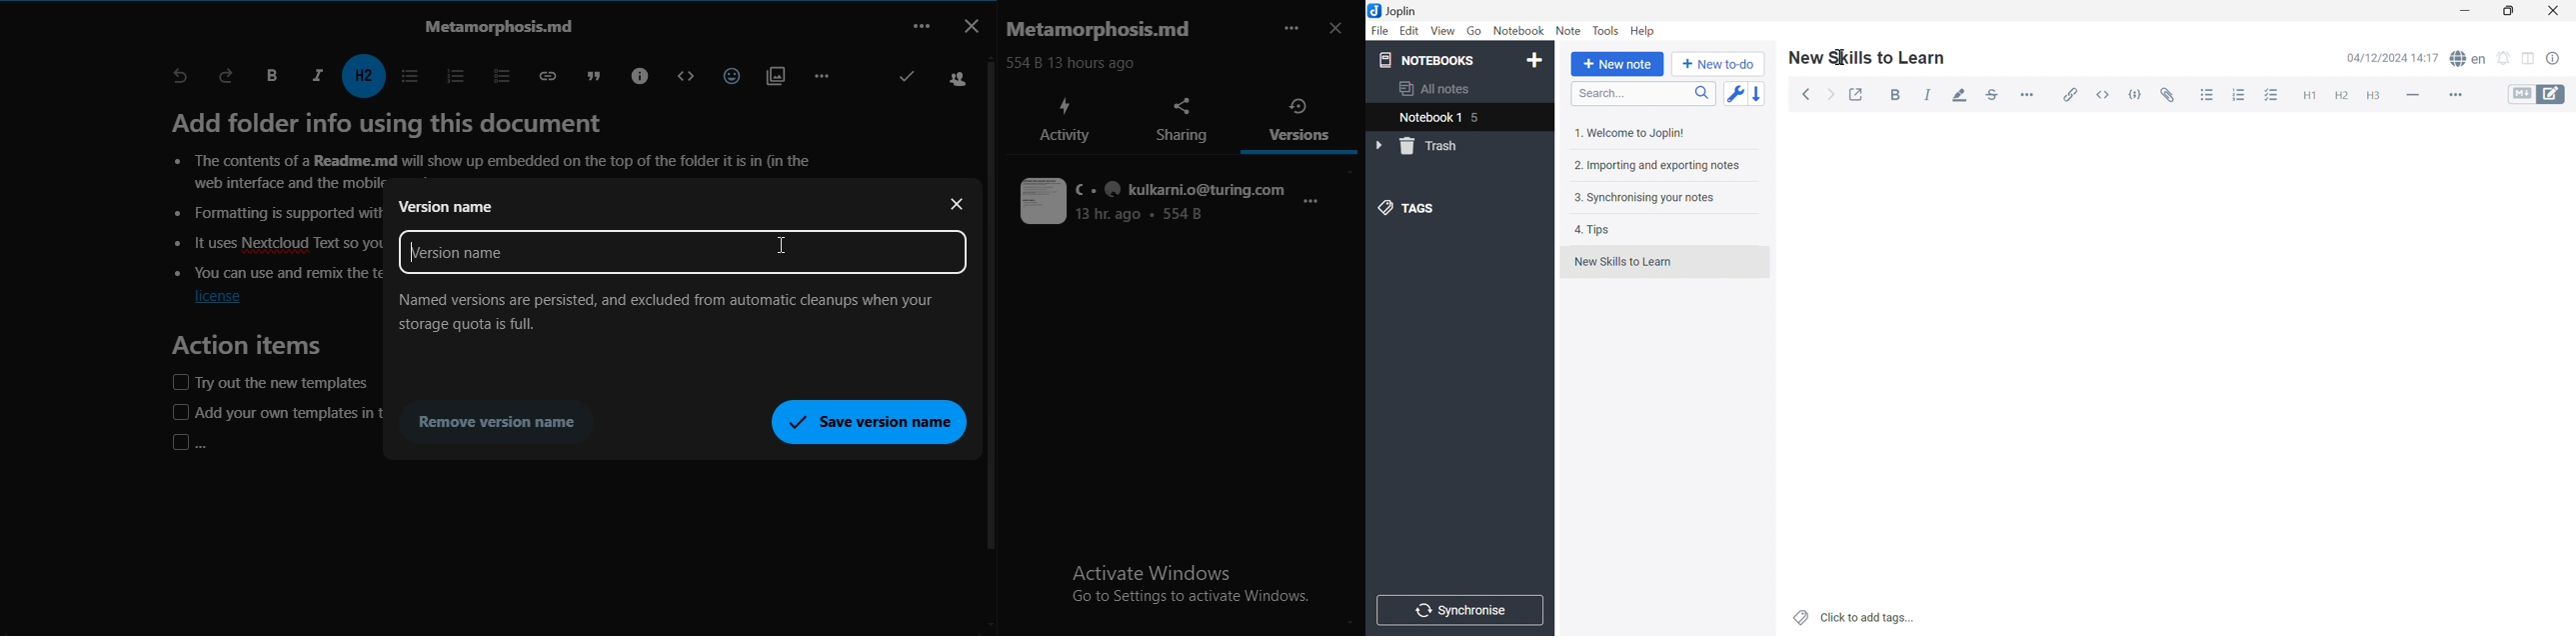 The height and width of the screenshot is (644, 2576). What do you see at coordinates (1928, 95) in the screenshot?
I see `Italic` at bounding box center [1928, 95].